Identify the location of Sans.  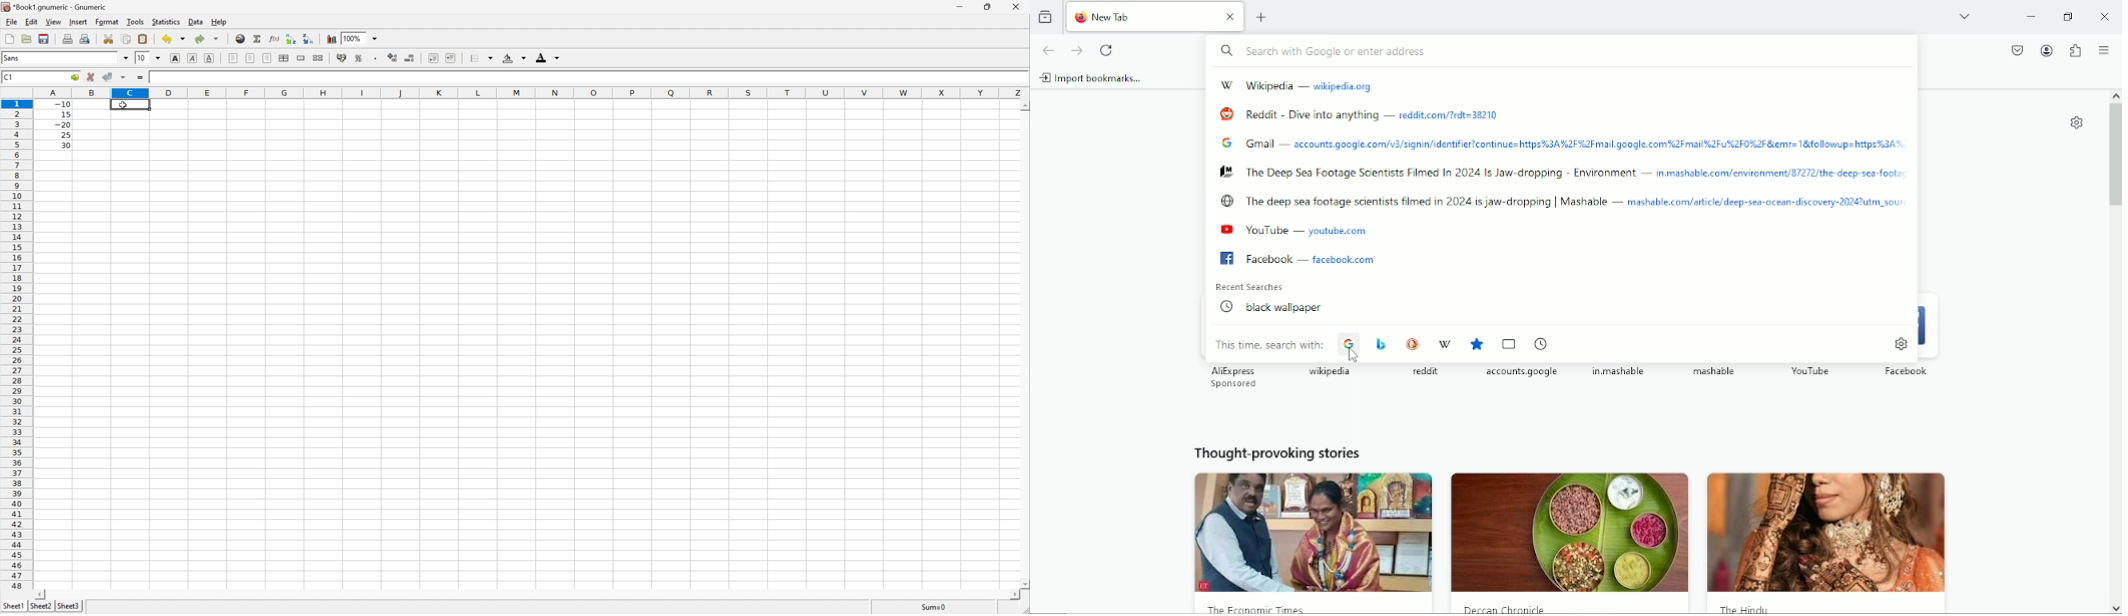
(13, 58).